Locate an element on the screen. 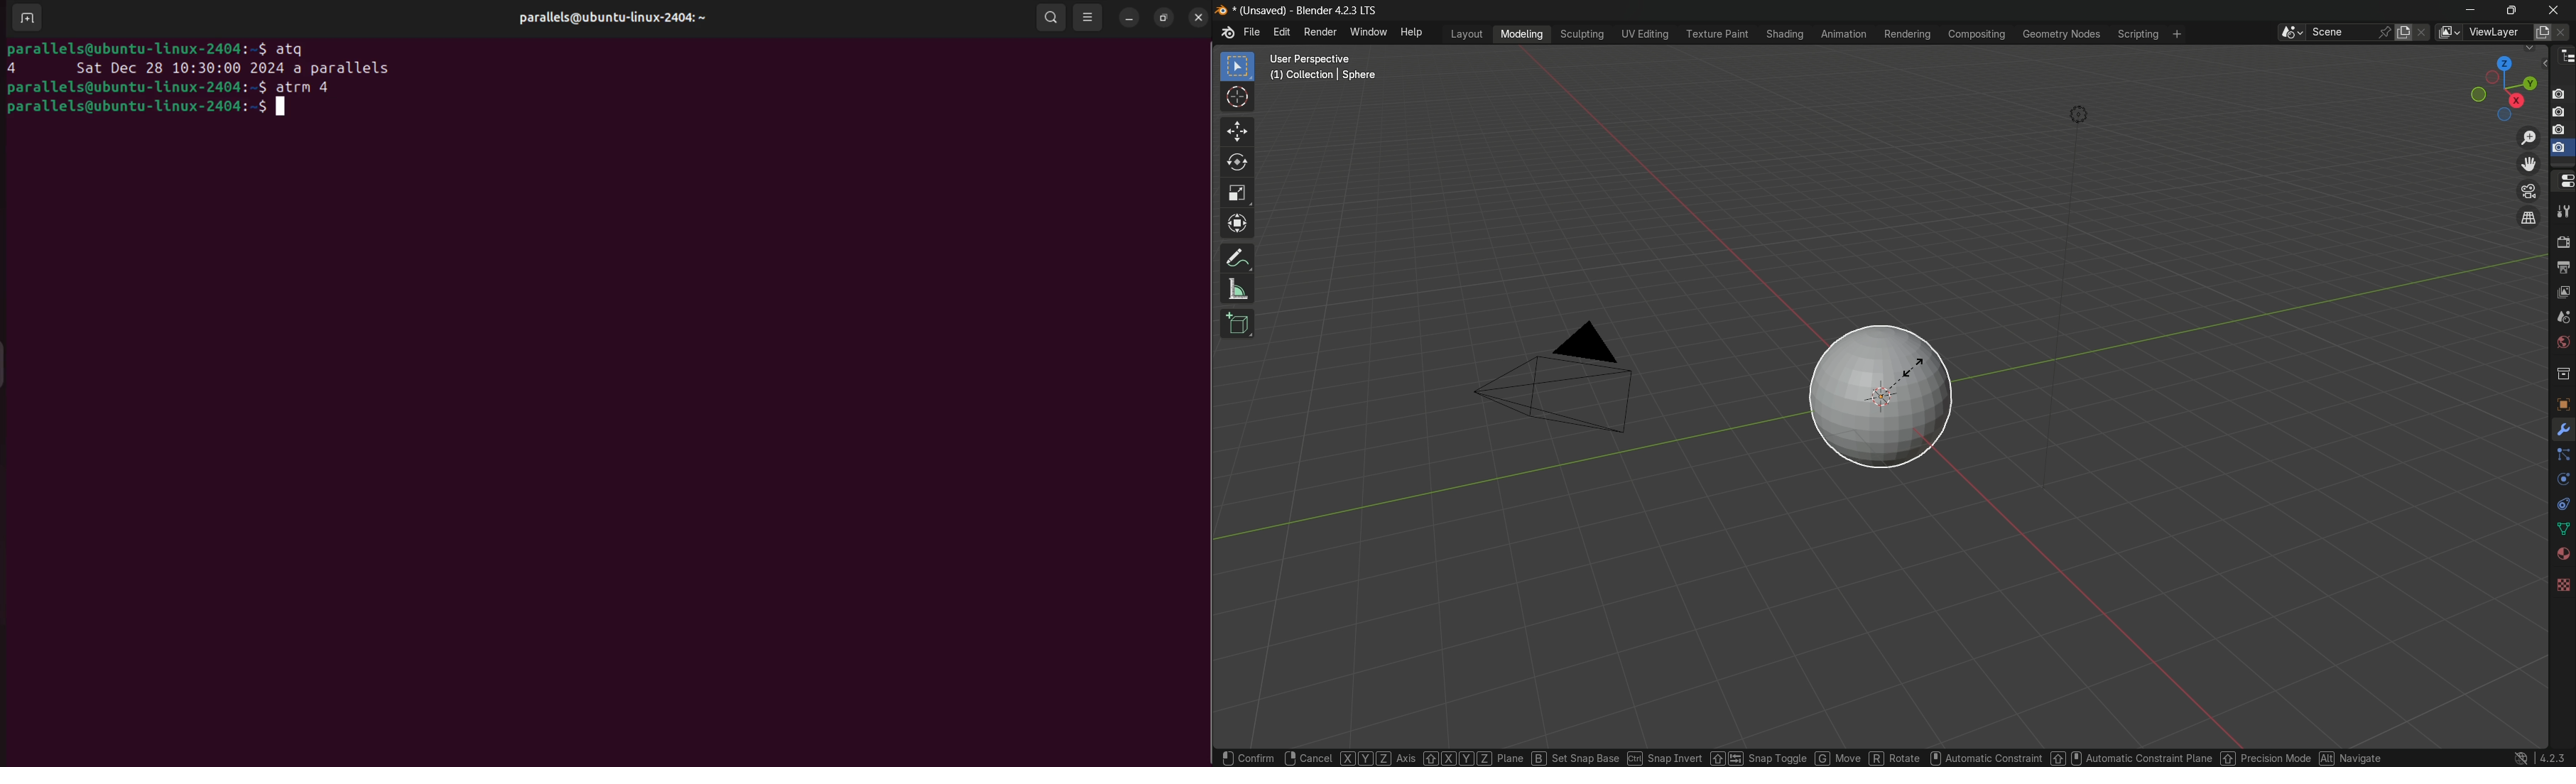  add workplace is located at coordinates (2175, 34).